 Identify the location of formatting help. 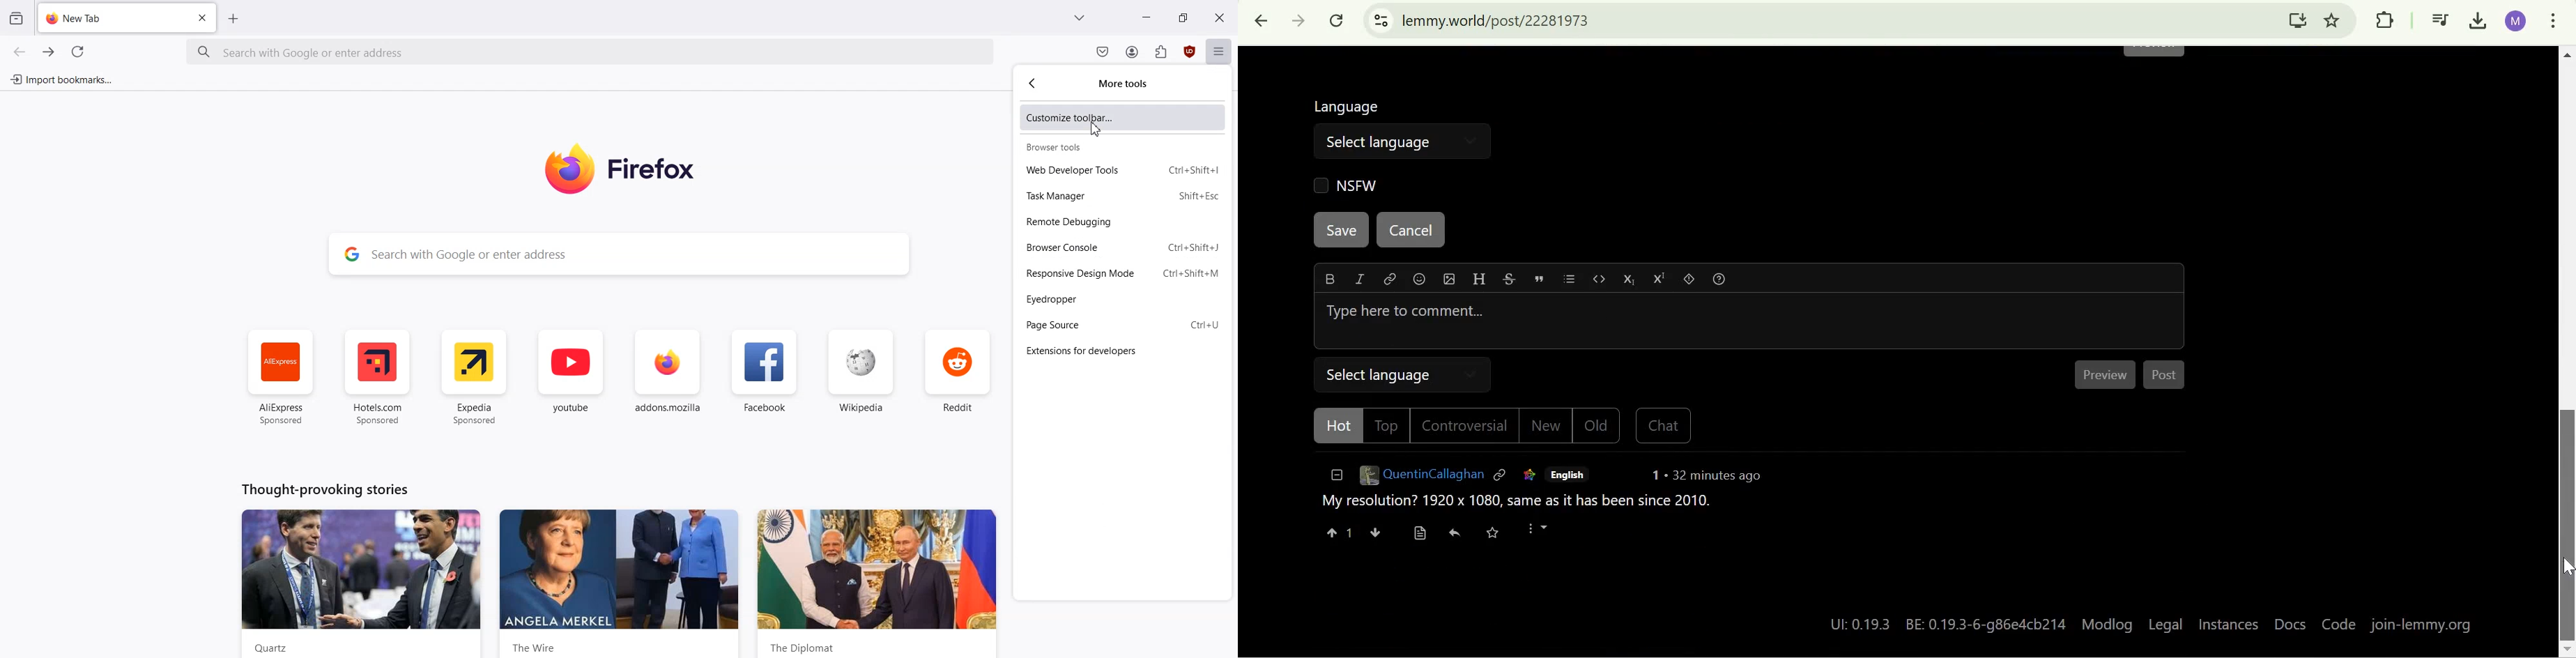
(1723, 282).